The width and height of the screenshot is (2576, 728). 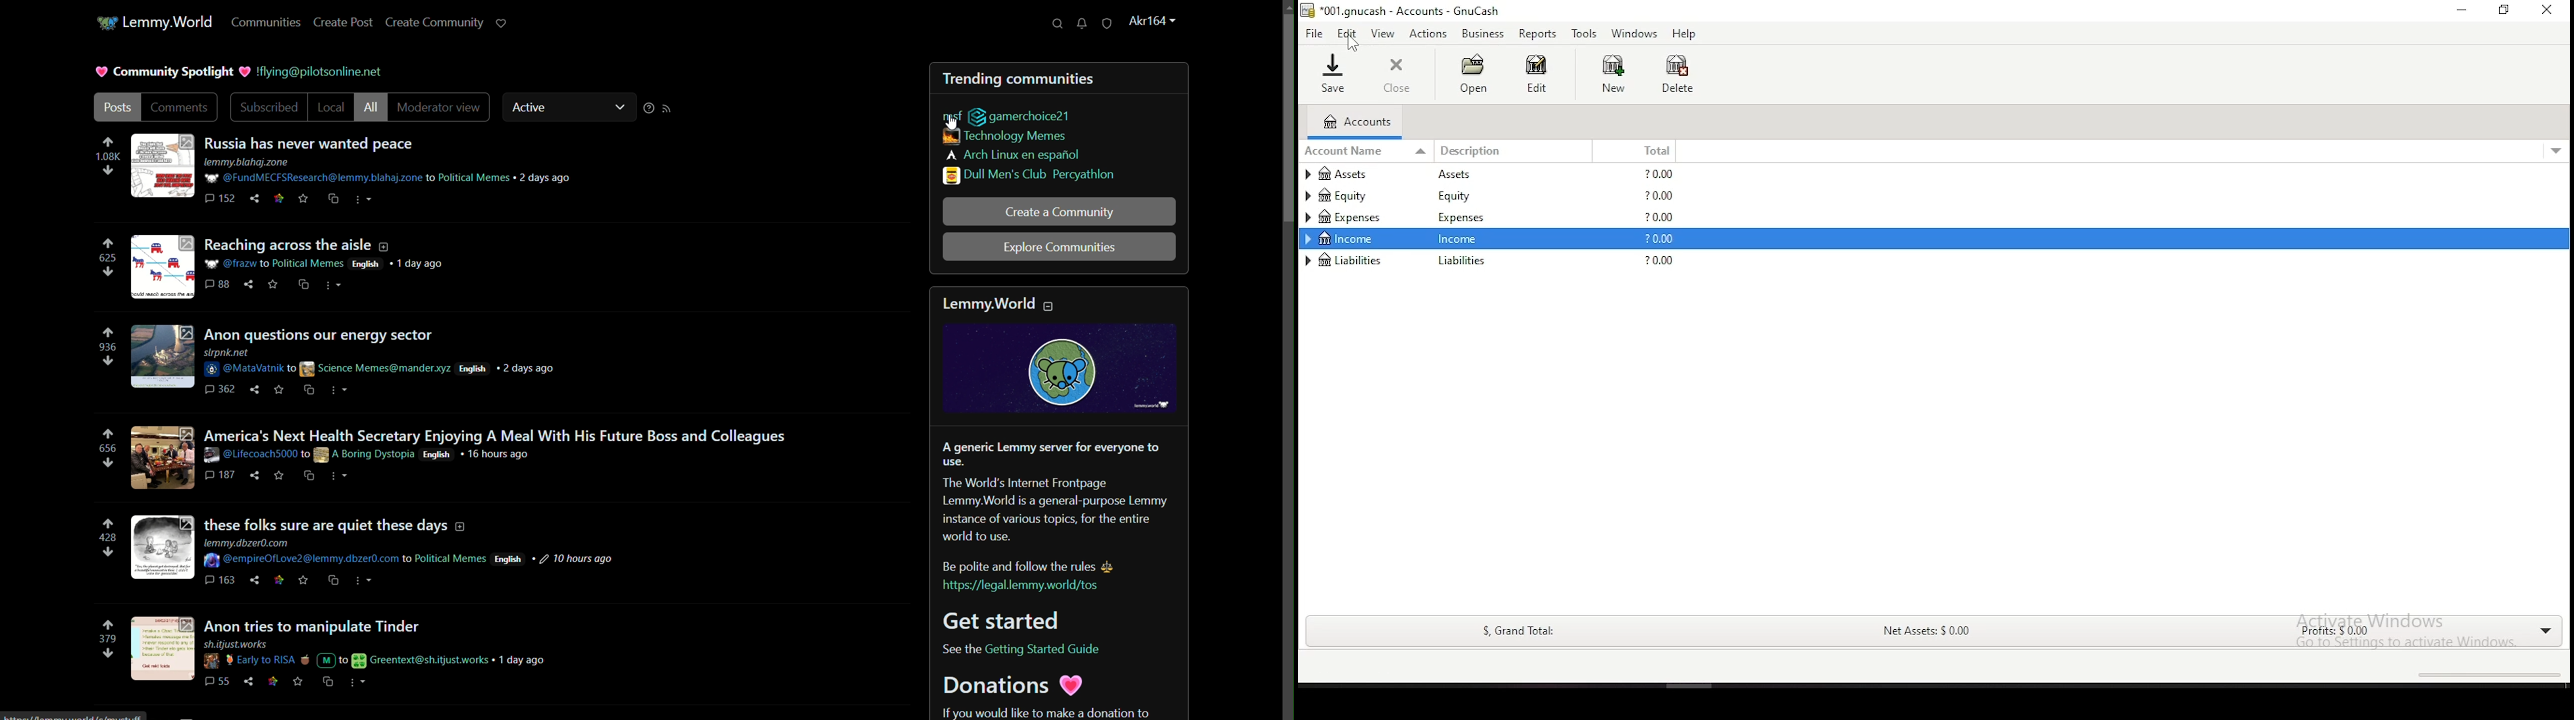 What do you see at coordinates (1483, 33) in the screenshot?
I see `business` at bounding box center [1483, 33].